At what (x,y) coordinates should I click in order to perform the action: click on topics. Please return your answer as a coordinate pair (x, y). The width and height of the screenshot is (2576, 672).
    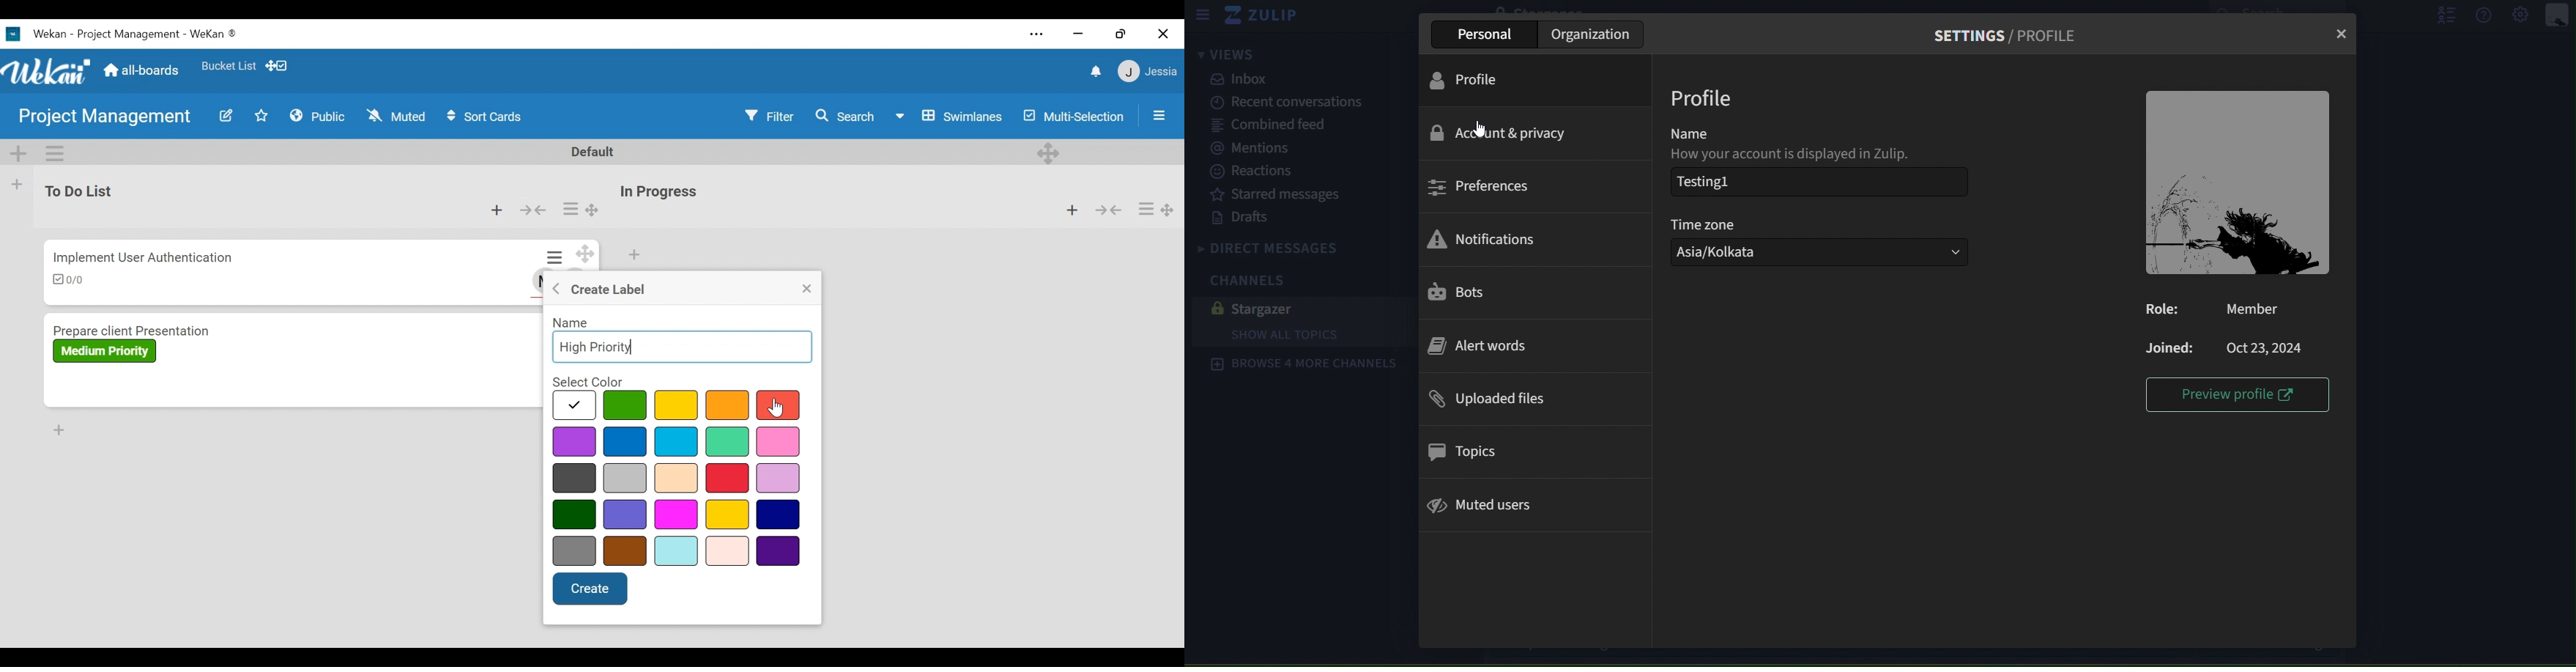
    Looking at the image, I should click on (1460, 452).